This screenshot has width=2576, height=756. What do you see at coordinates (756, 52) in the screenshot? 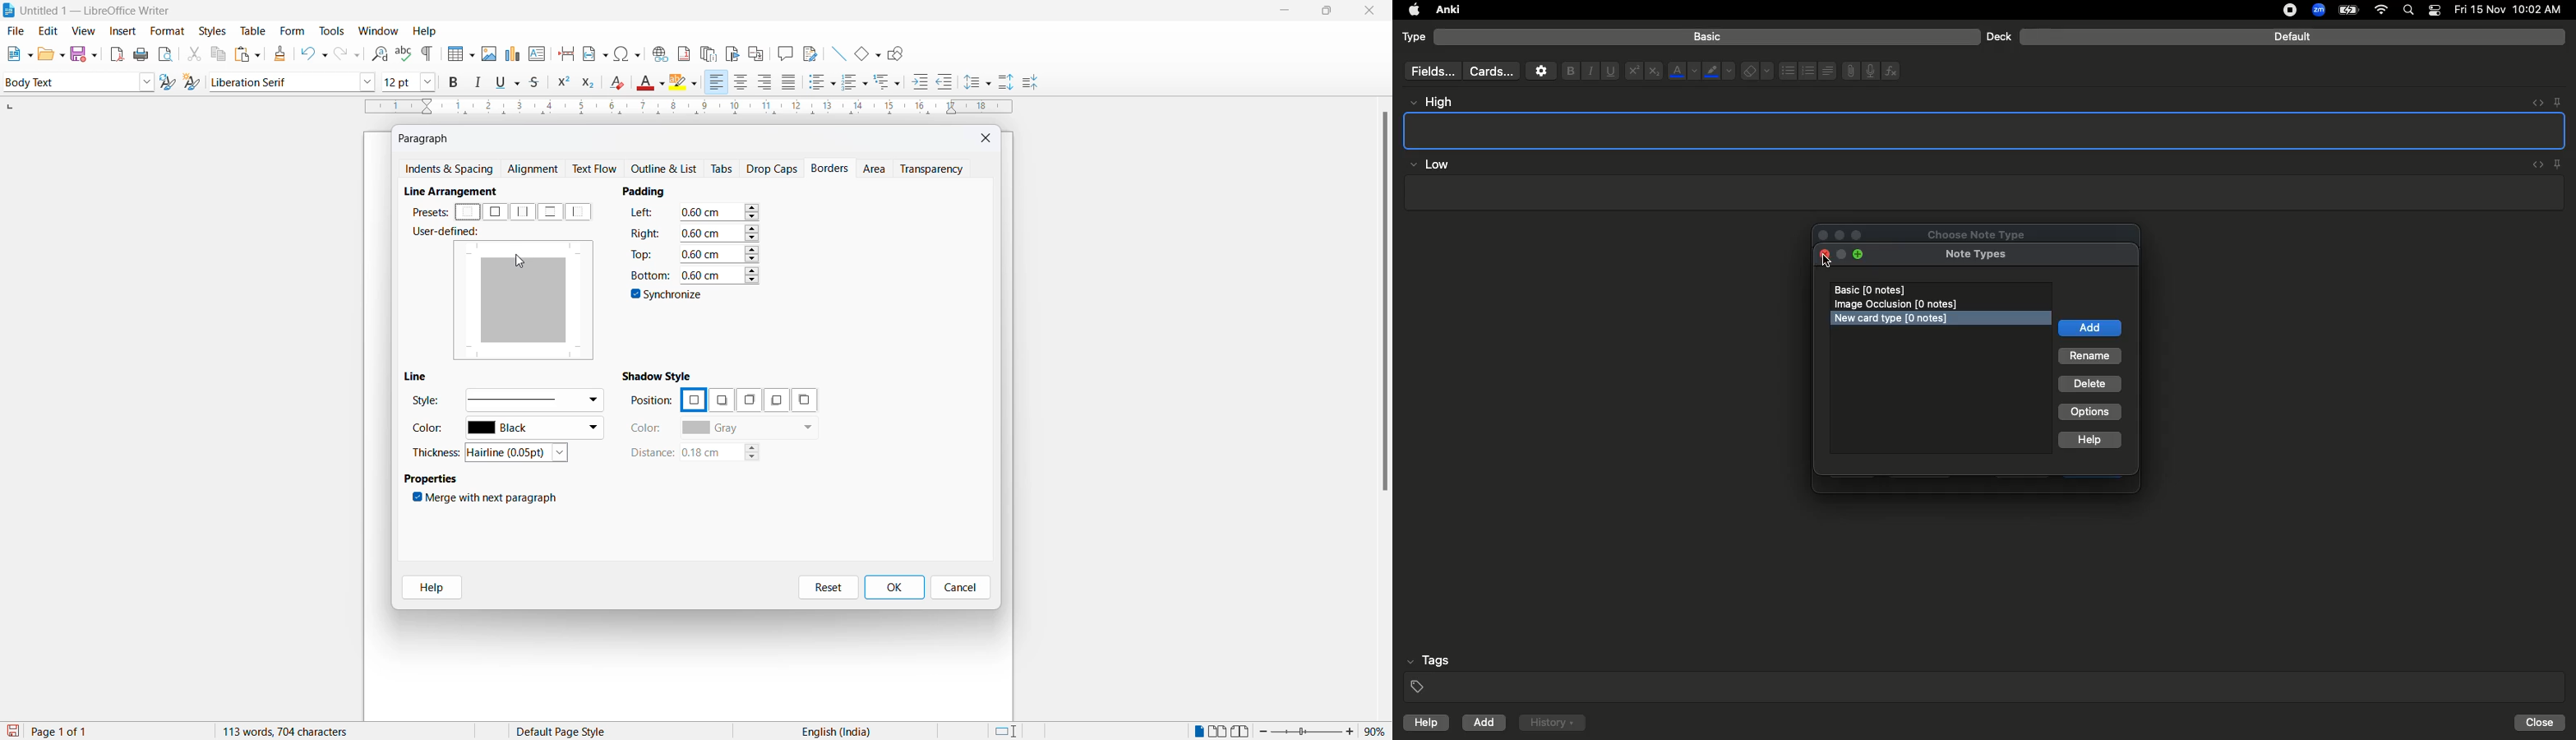
I see `show track changes function` at bounding box center [756, 52].